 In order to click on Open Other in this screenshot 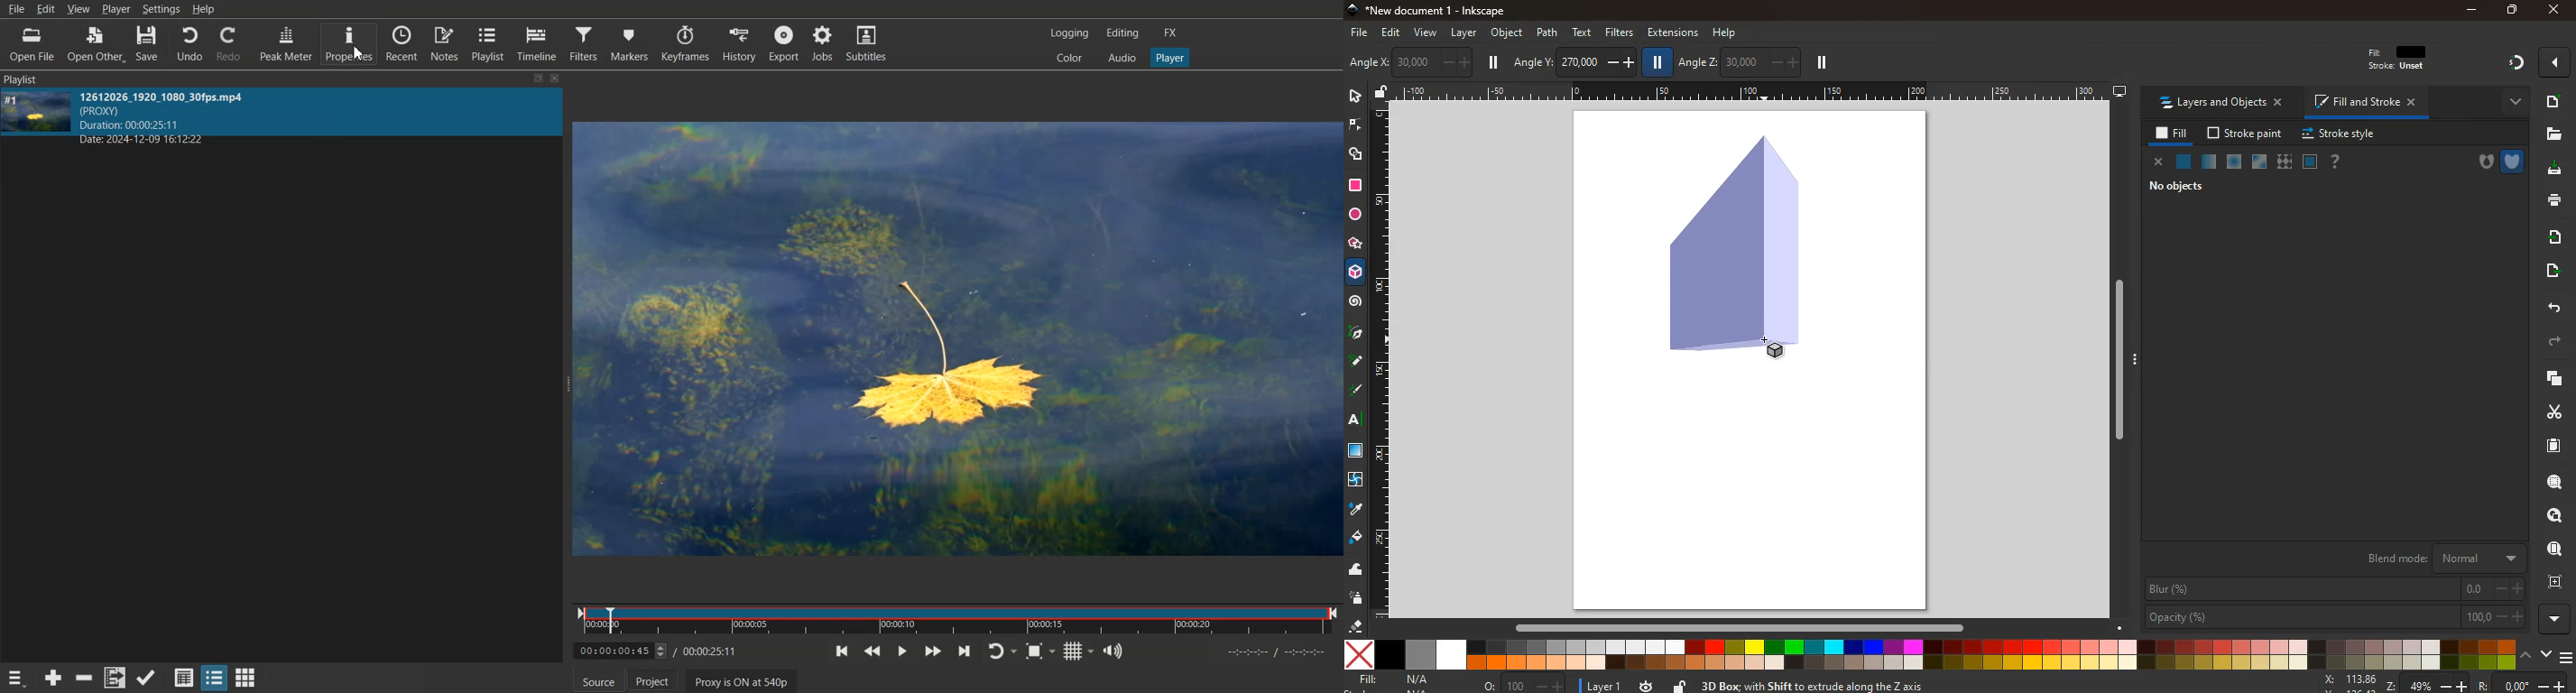, I will do `click(94, 43)`.